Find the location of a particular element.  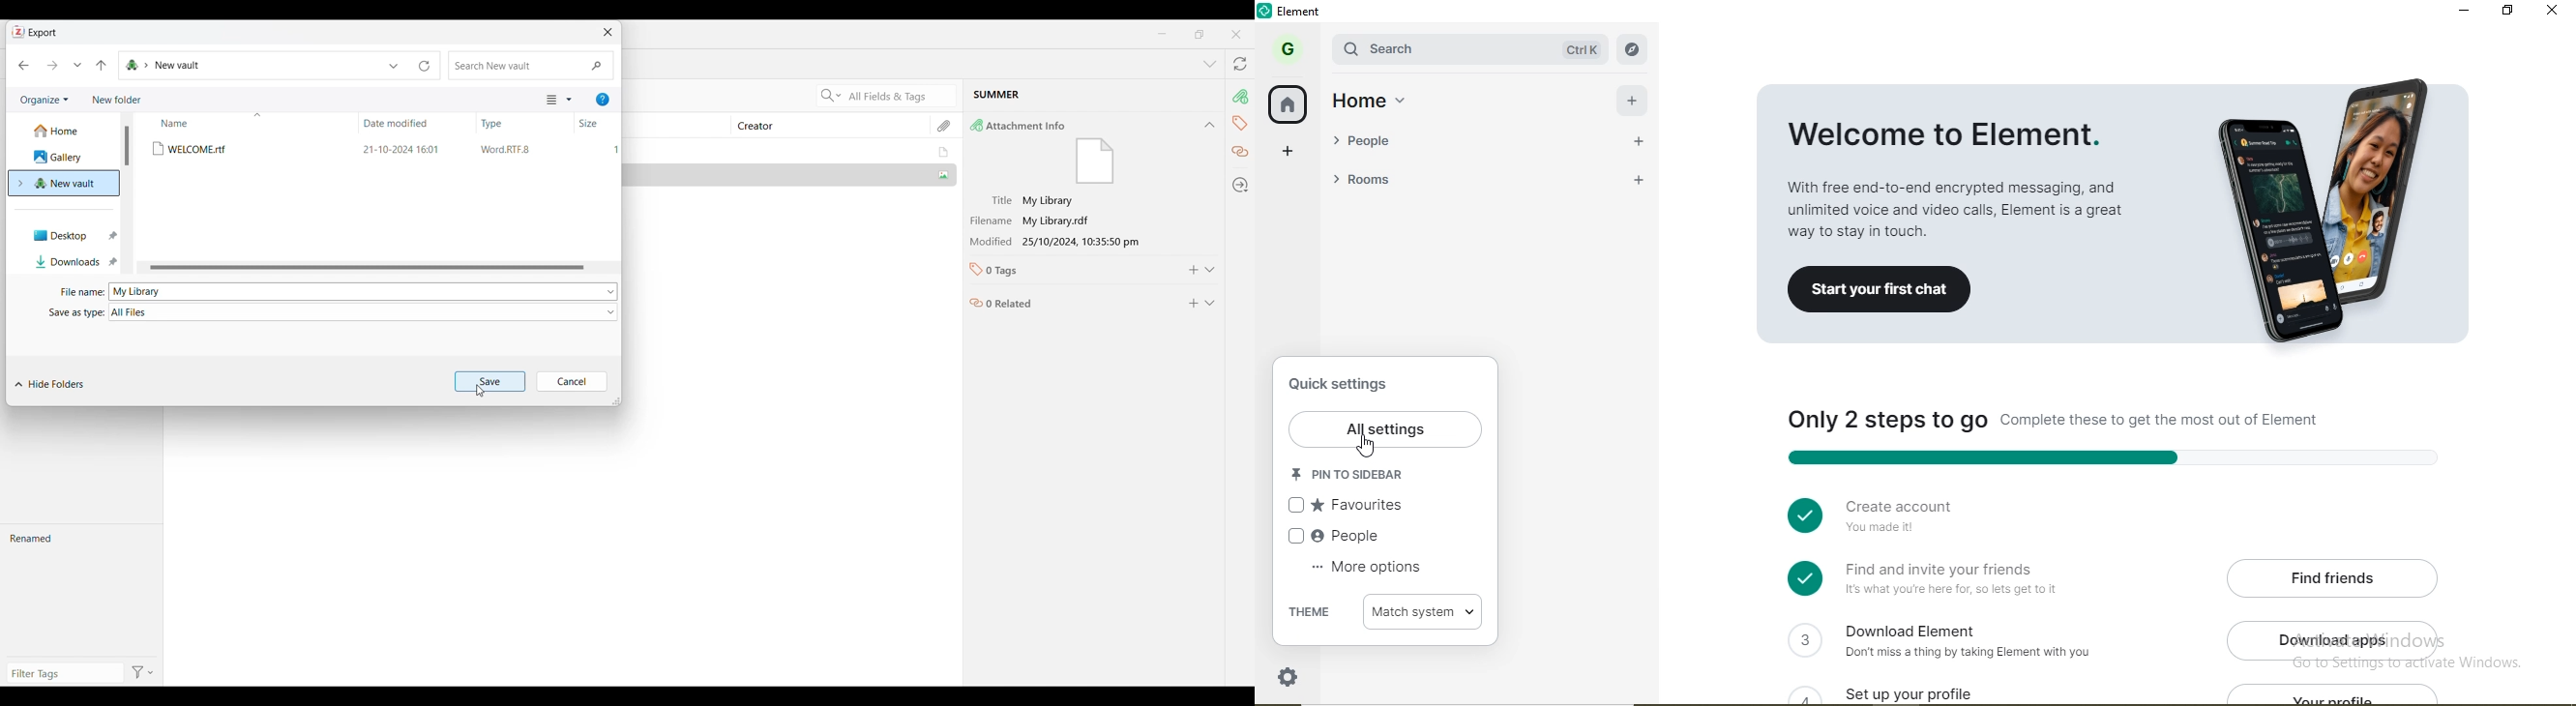

People is located at coordinates (1337, 539).